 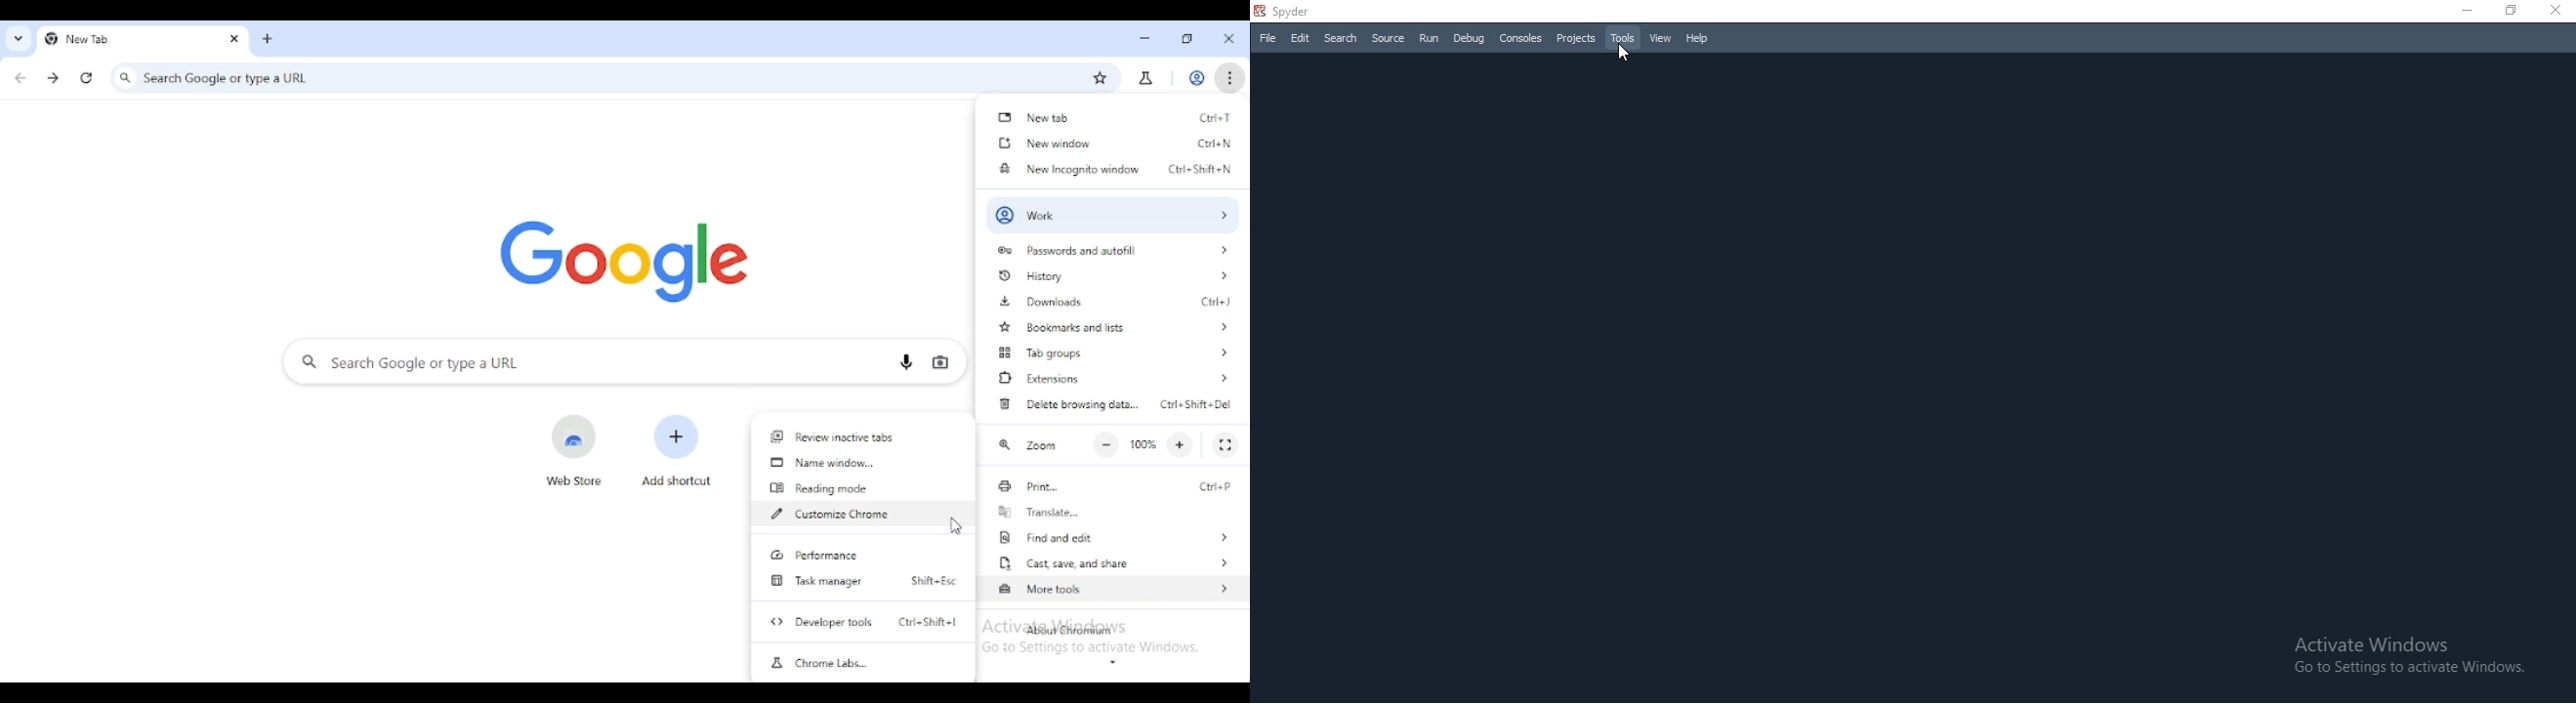 What do you see at coordinates (2464, 8) in the screenshot?
I see `Minimise` at bounding box center [2464, 8].